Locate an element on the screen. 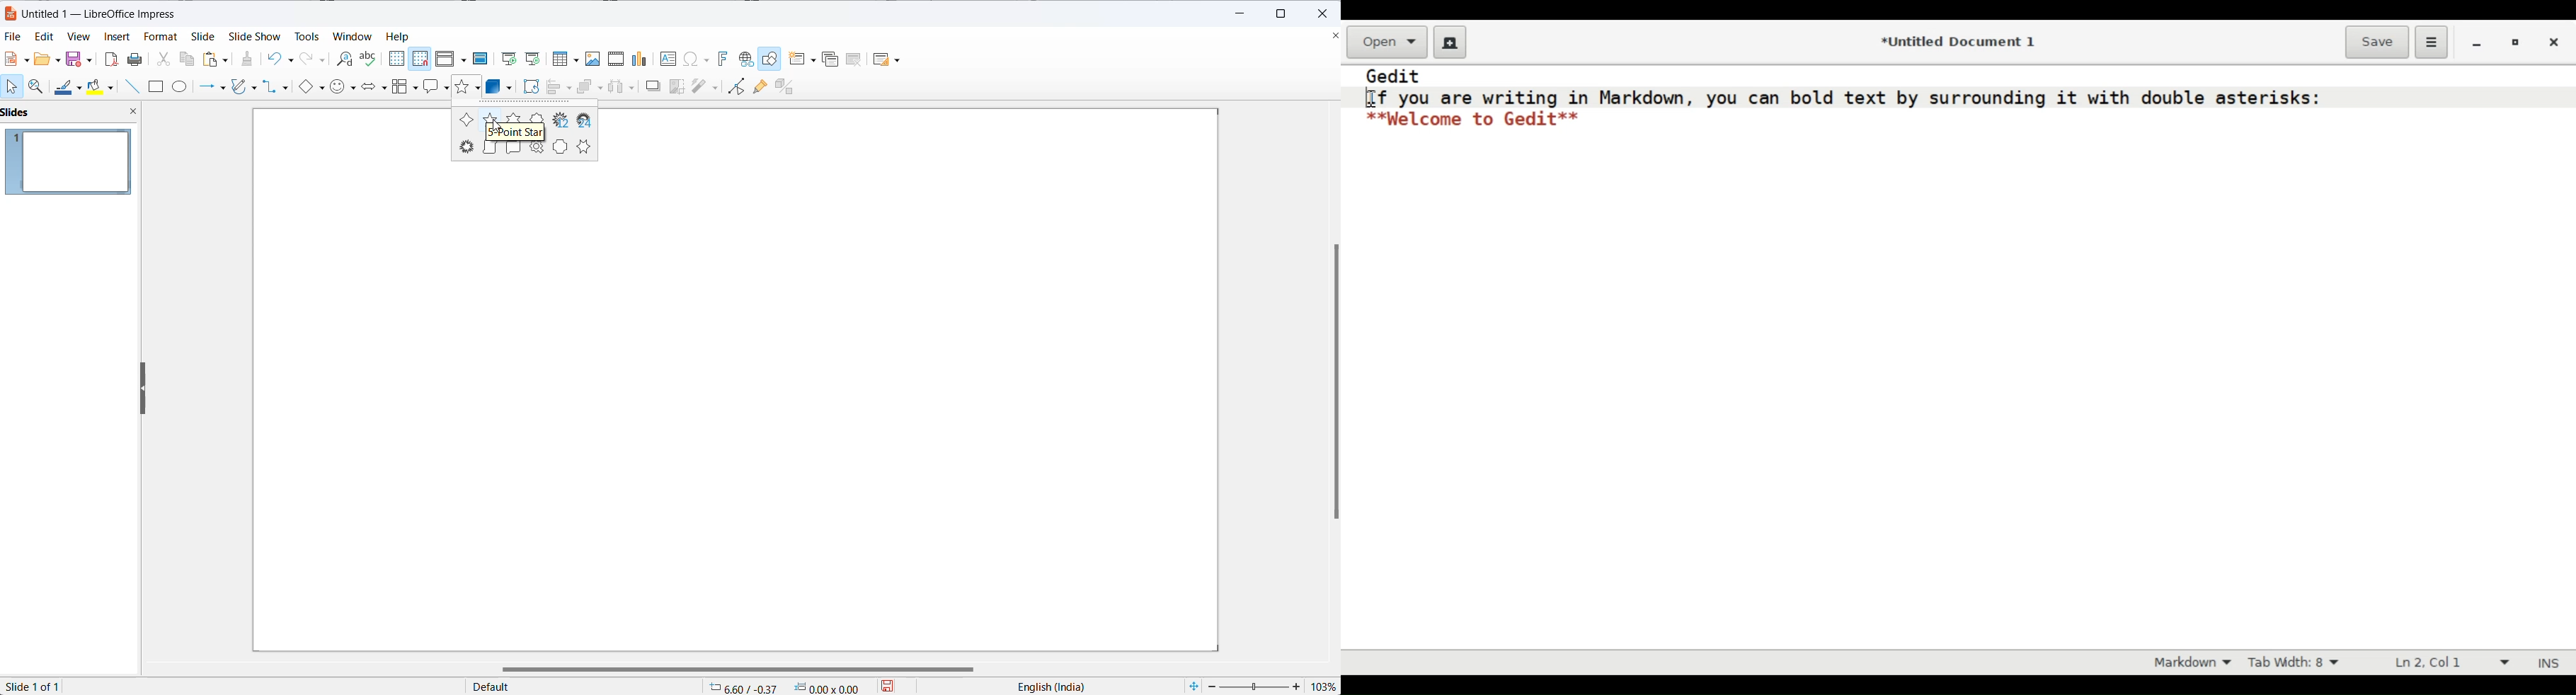 This screenshot has width=2576, height=700. DUPLICATE SLIDE is located at coordinates (830, 61).